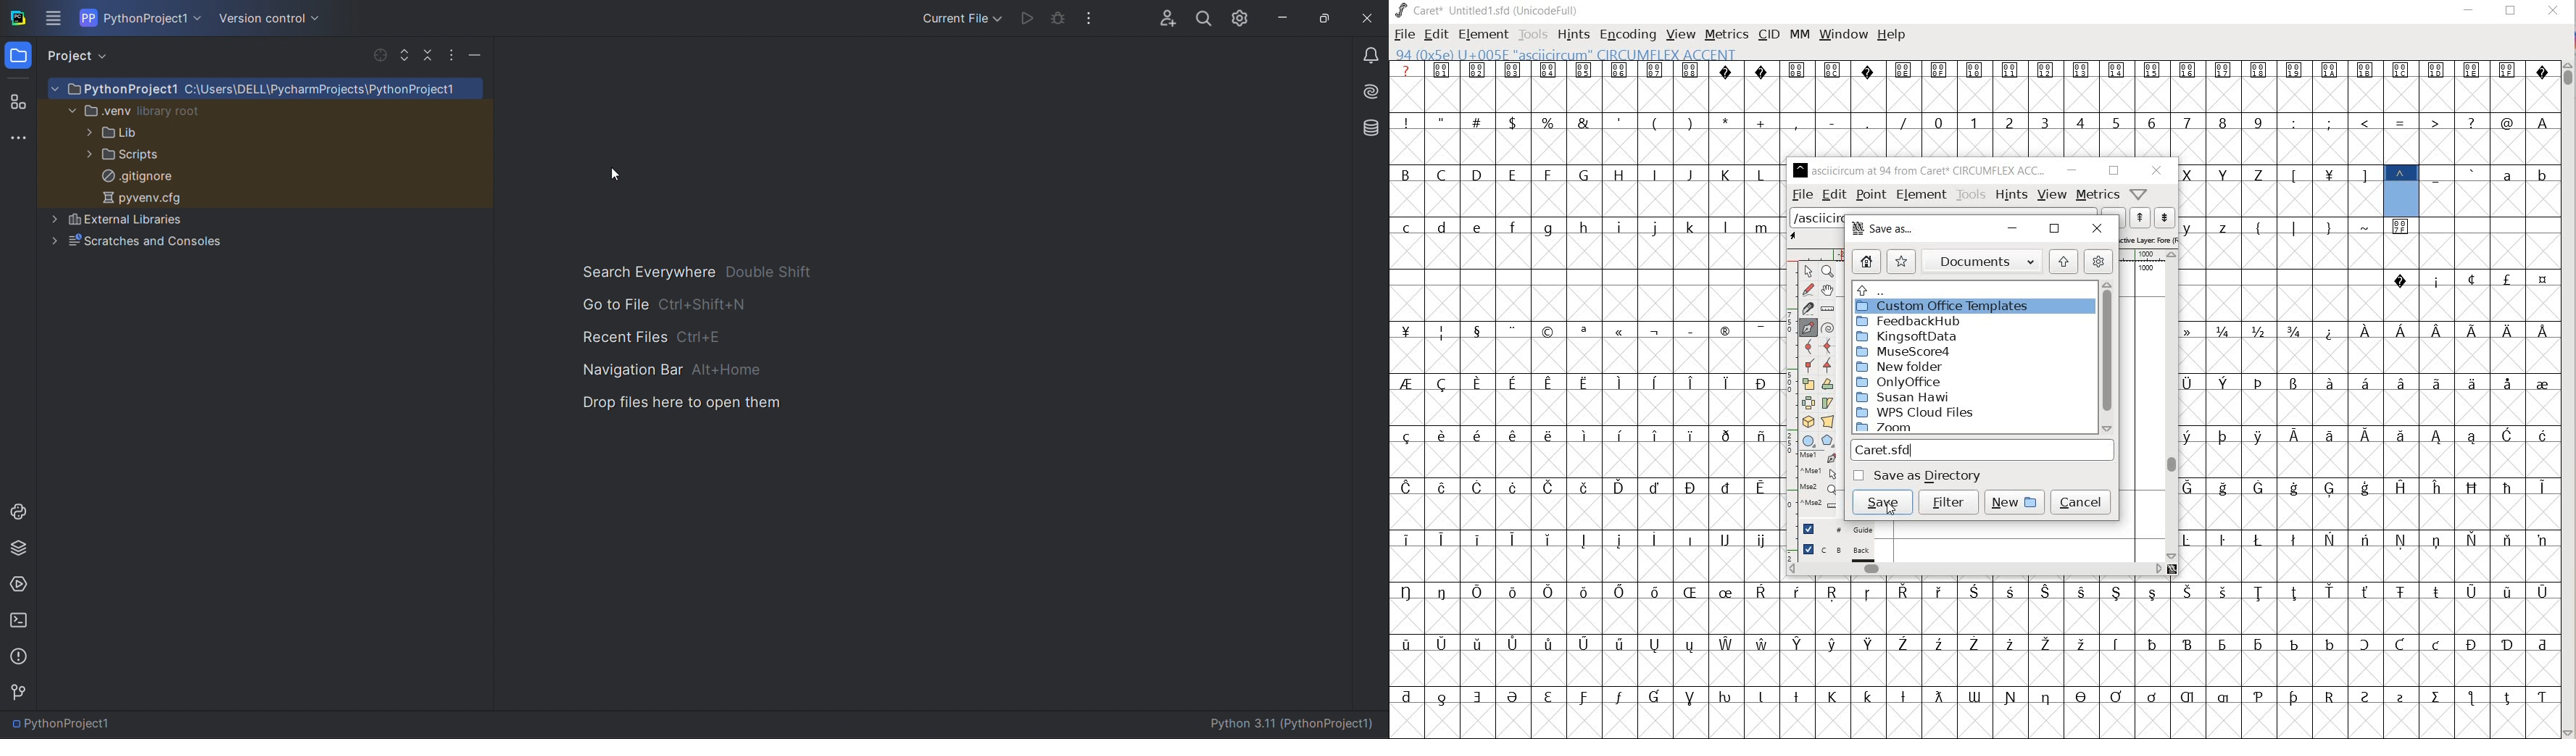 The image size is (2576, 756). Describe the element at coordinates (1914, 413) in the screenshot. I see `wps cloud files` at that location.